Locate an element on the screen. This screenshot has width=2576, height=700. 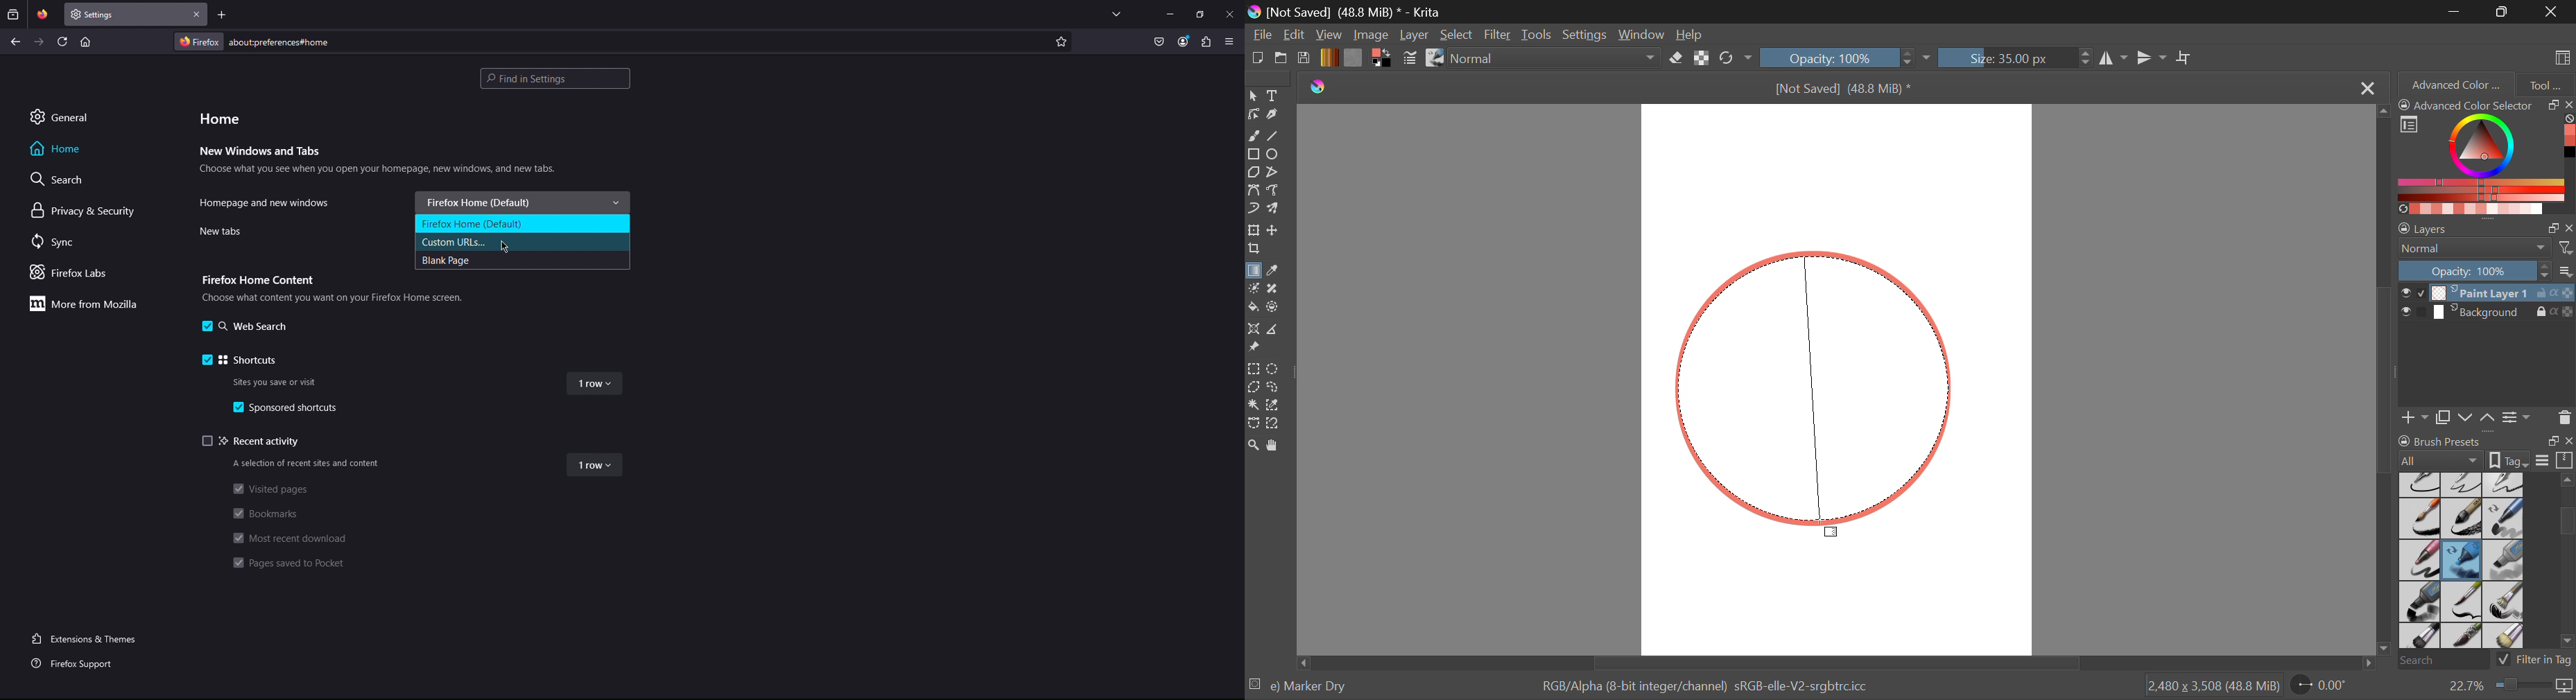
Pan Tool is located at coordinates (1275, 445).